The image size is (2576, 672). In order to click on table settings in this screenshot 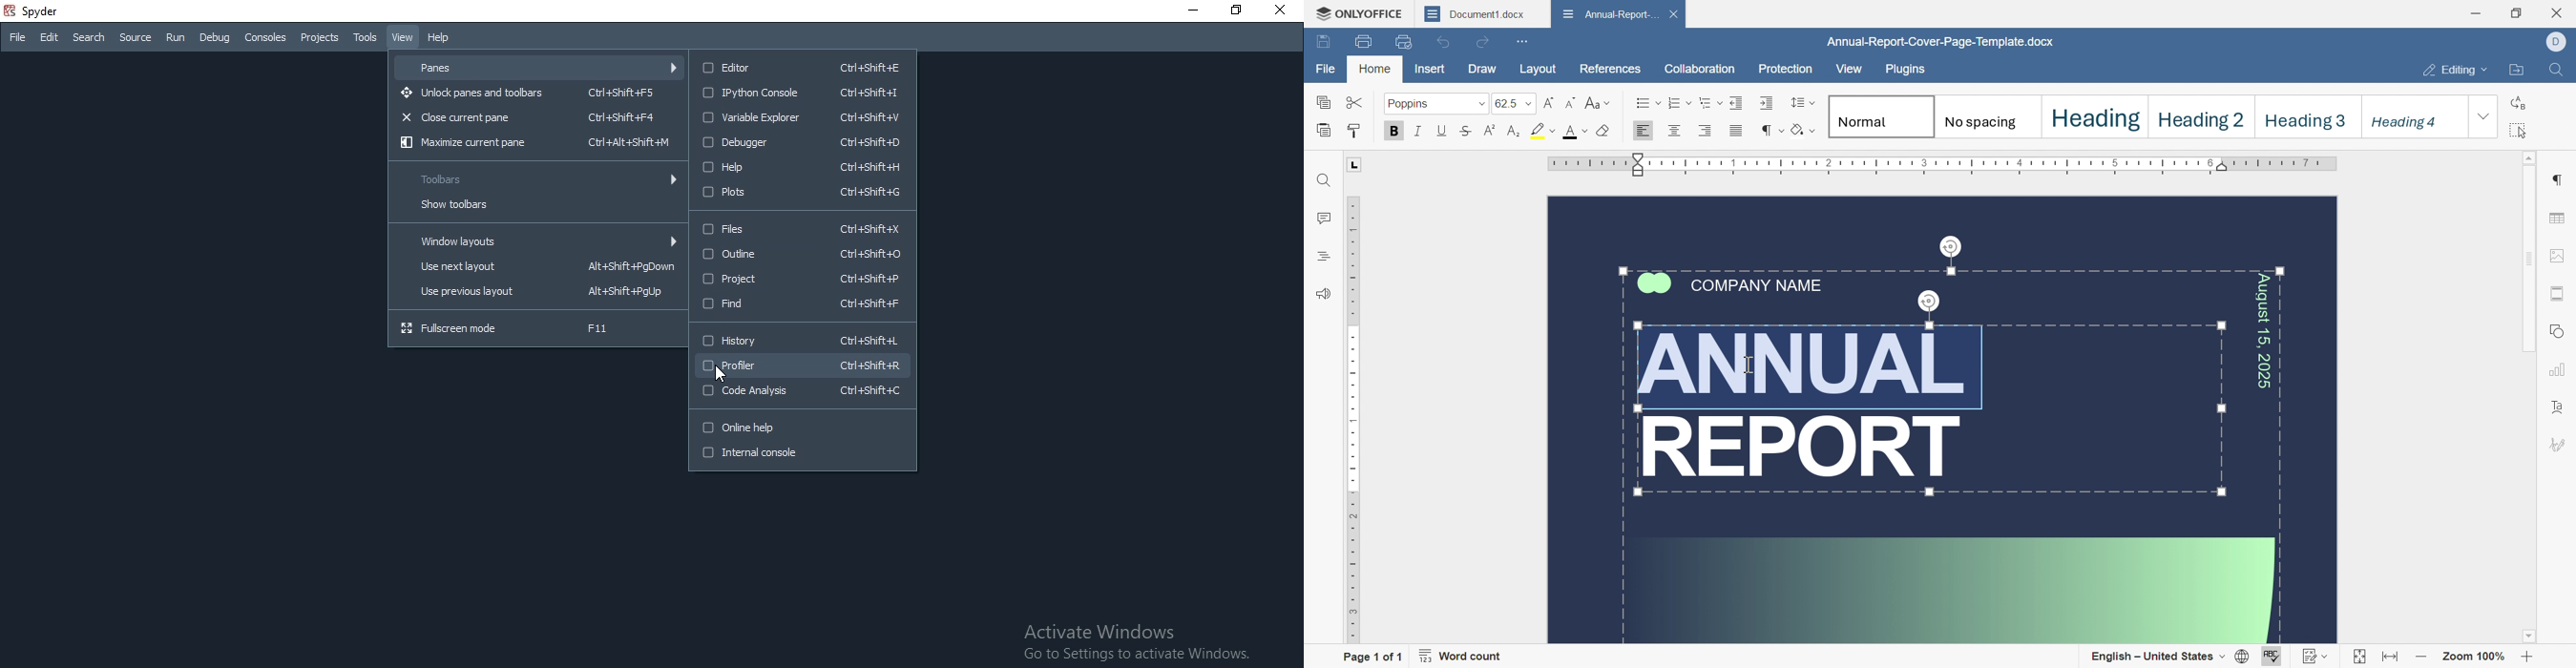, I will do `click(2560, 221)`.